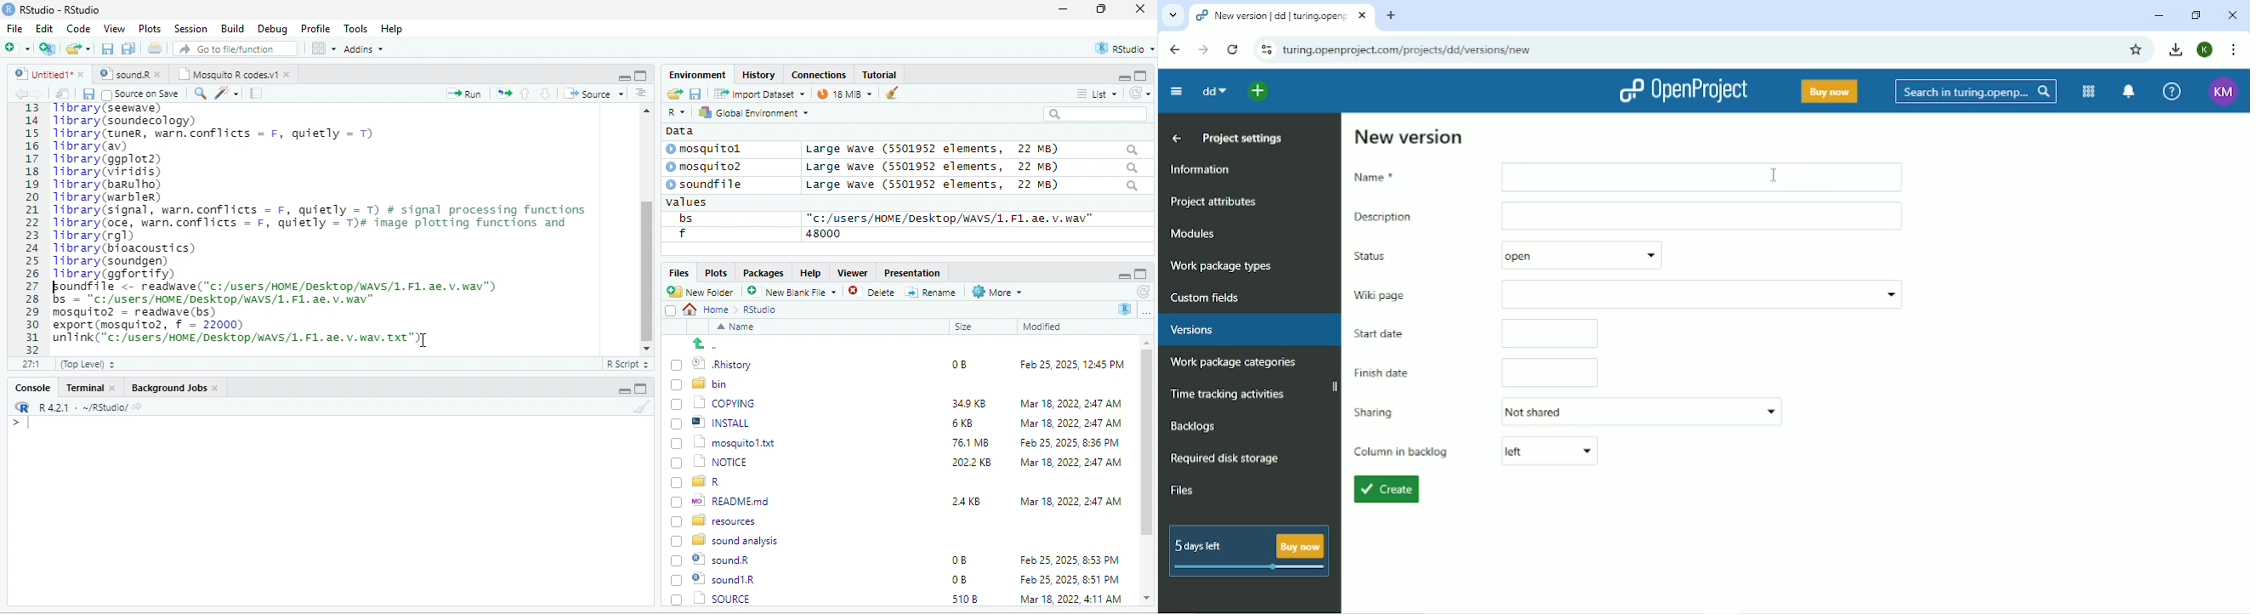  Describe the element at coordinates (1094, 94) in the screenshot. I see `= List ~` at that location.